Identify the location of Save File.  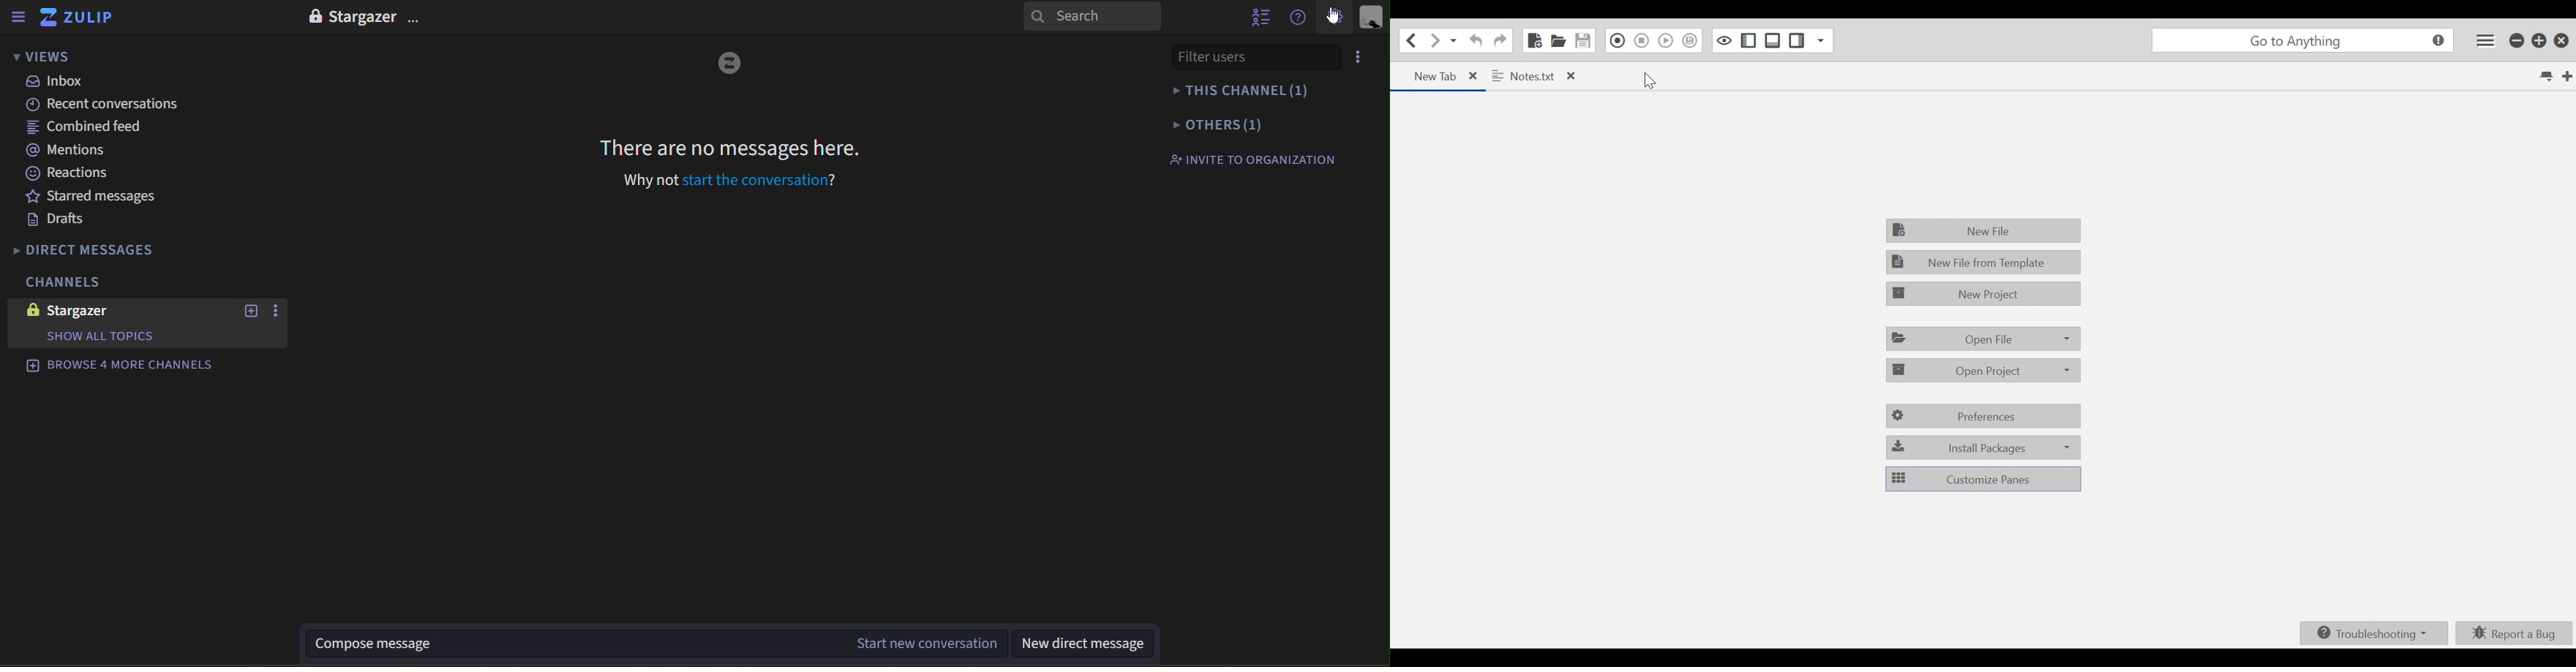
(1584, 41).